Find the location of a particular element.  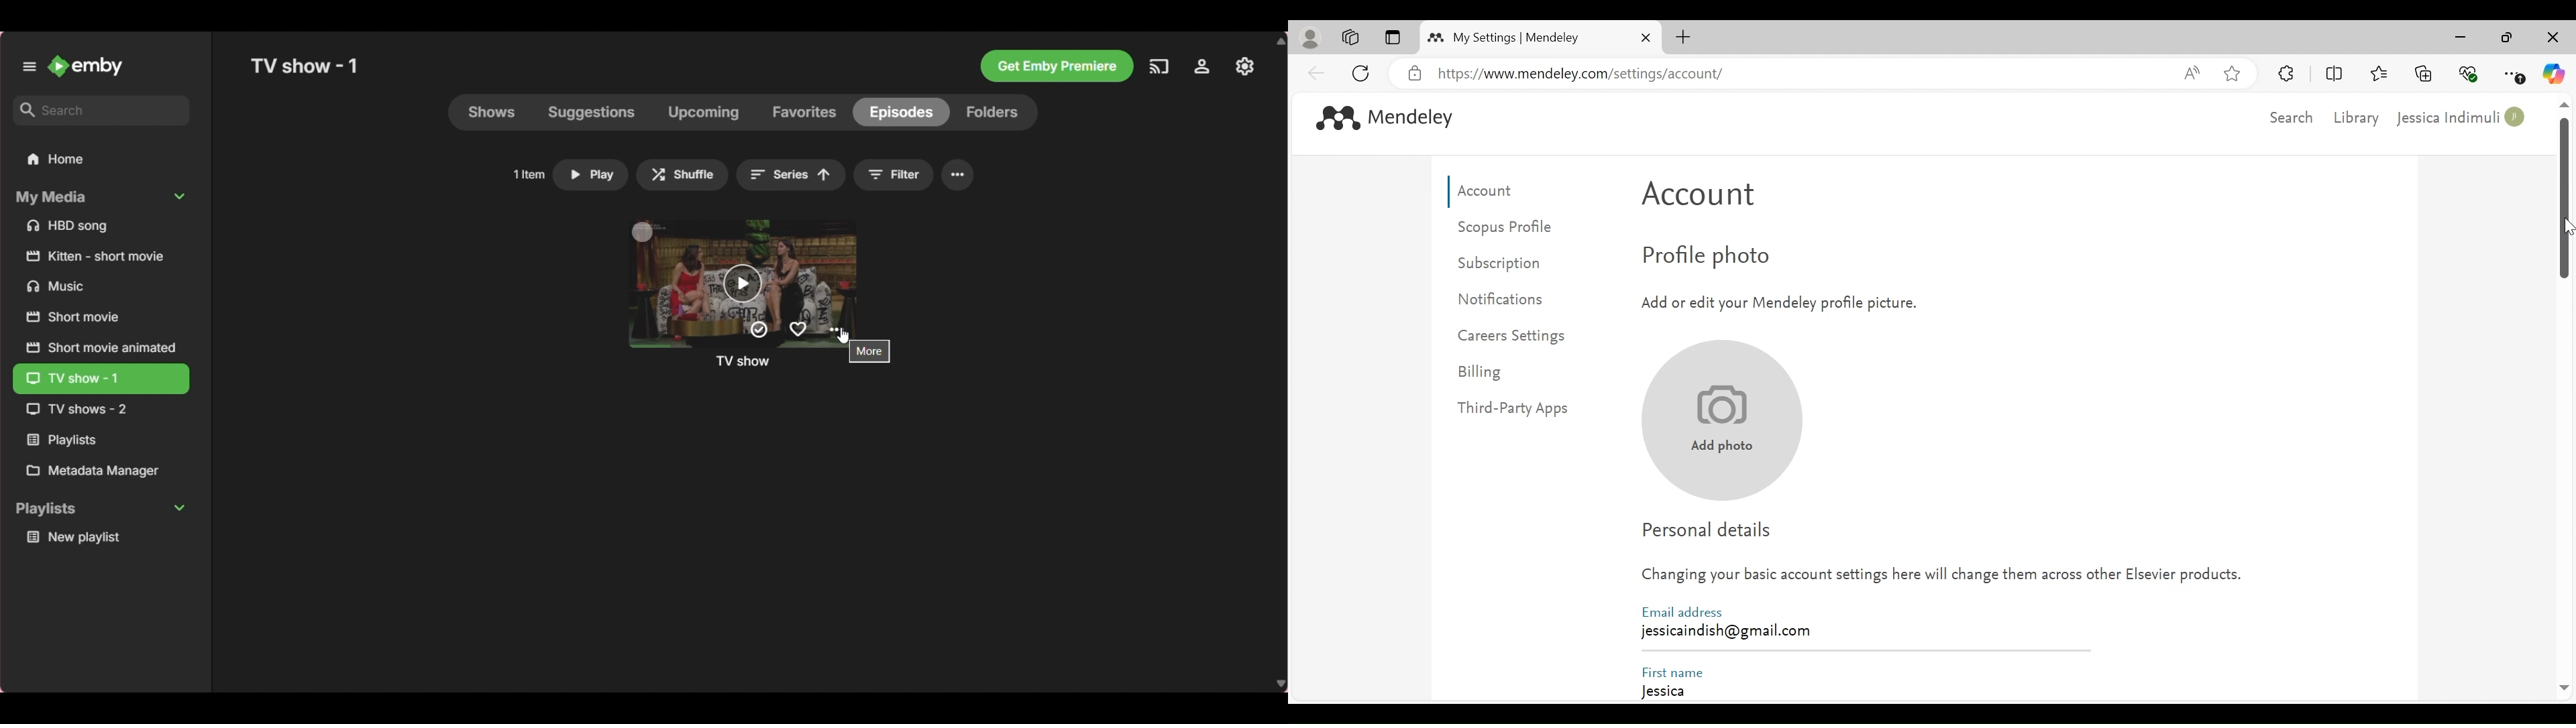

Favorites is located at coordinates (2378, 72).